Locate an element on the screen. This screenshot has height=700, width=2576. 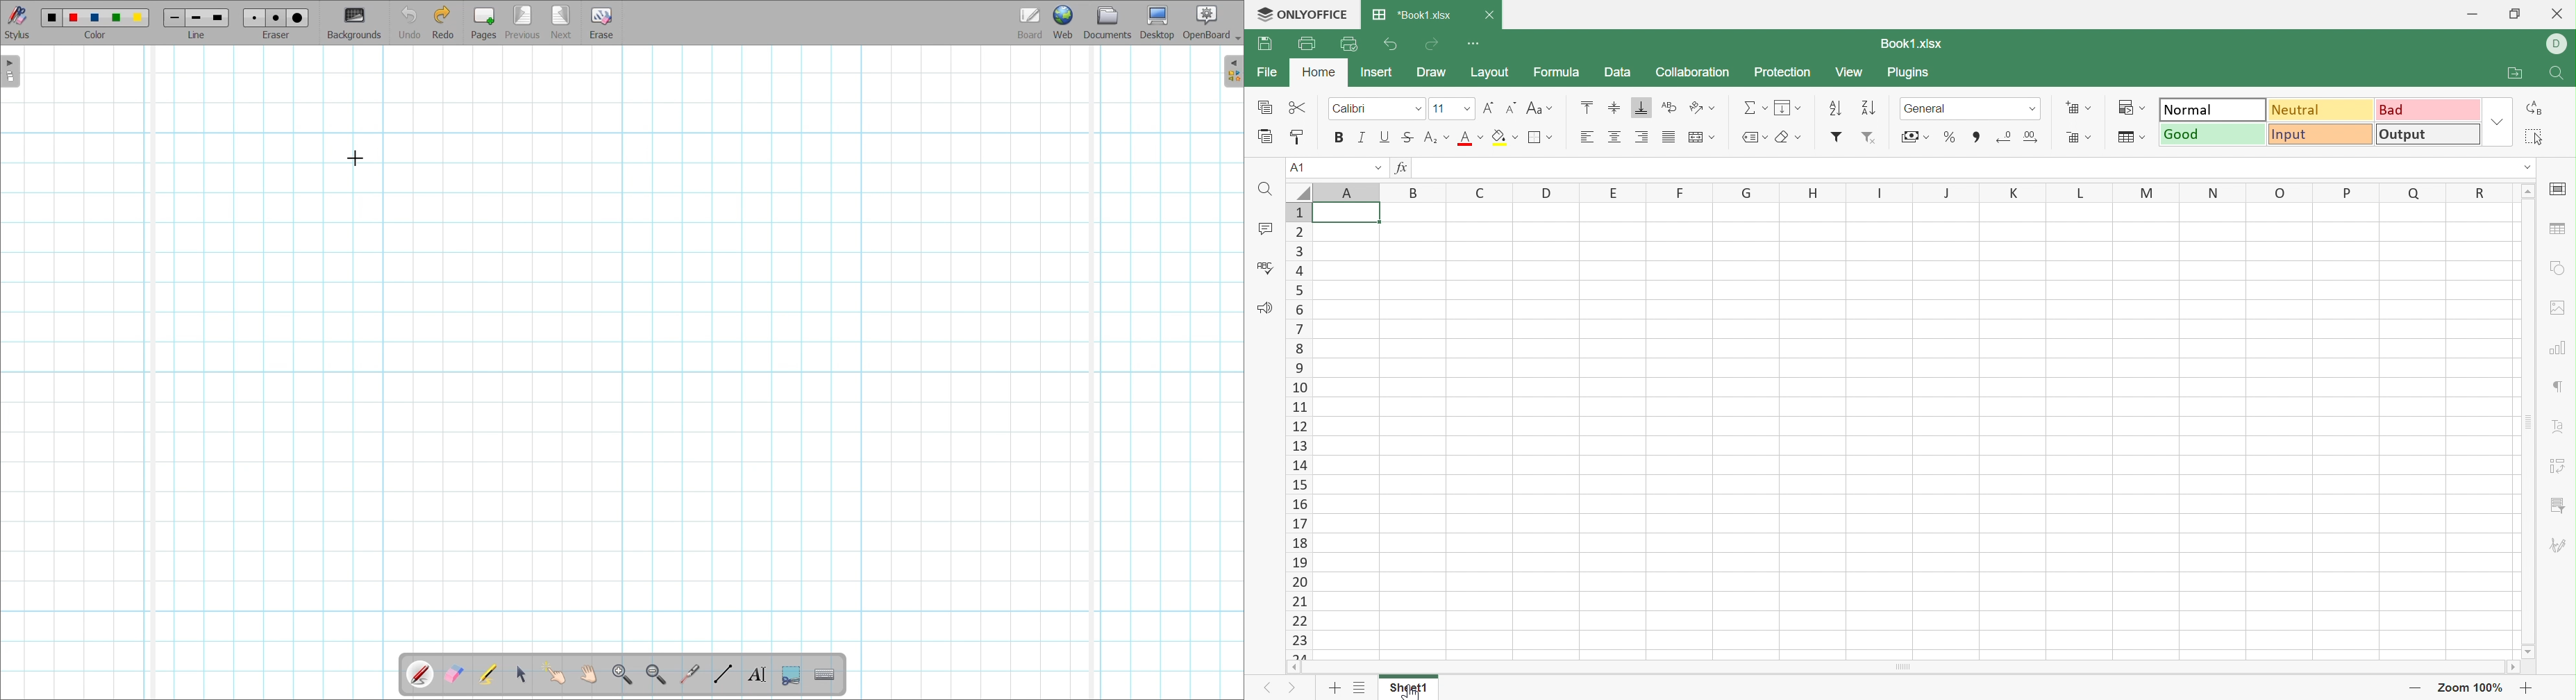
Calibri is located at coordinates (1360, 106).